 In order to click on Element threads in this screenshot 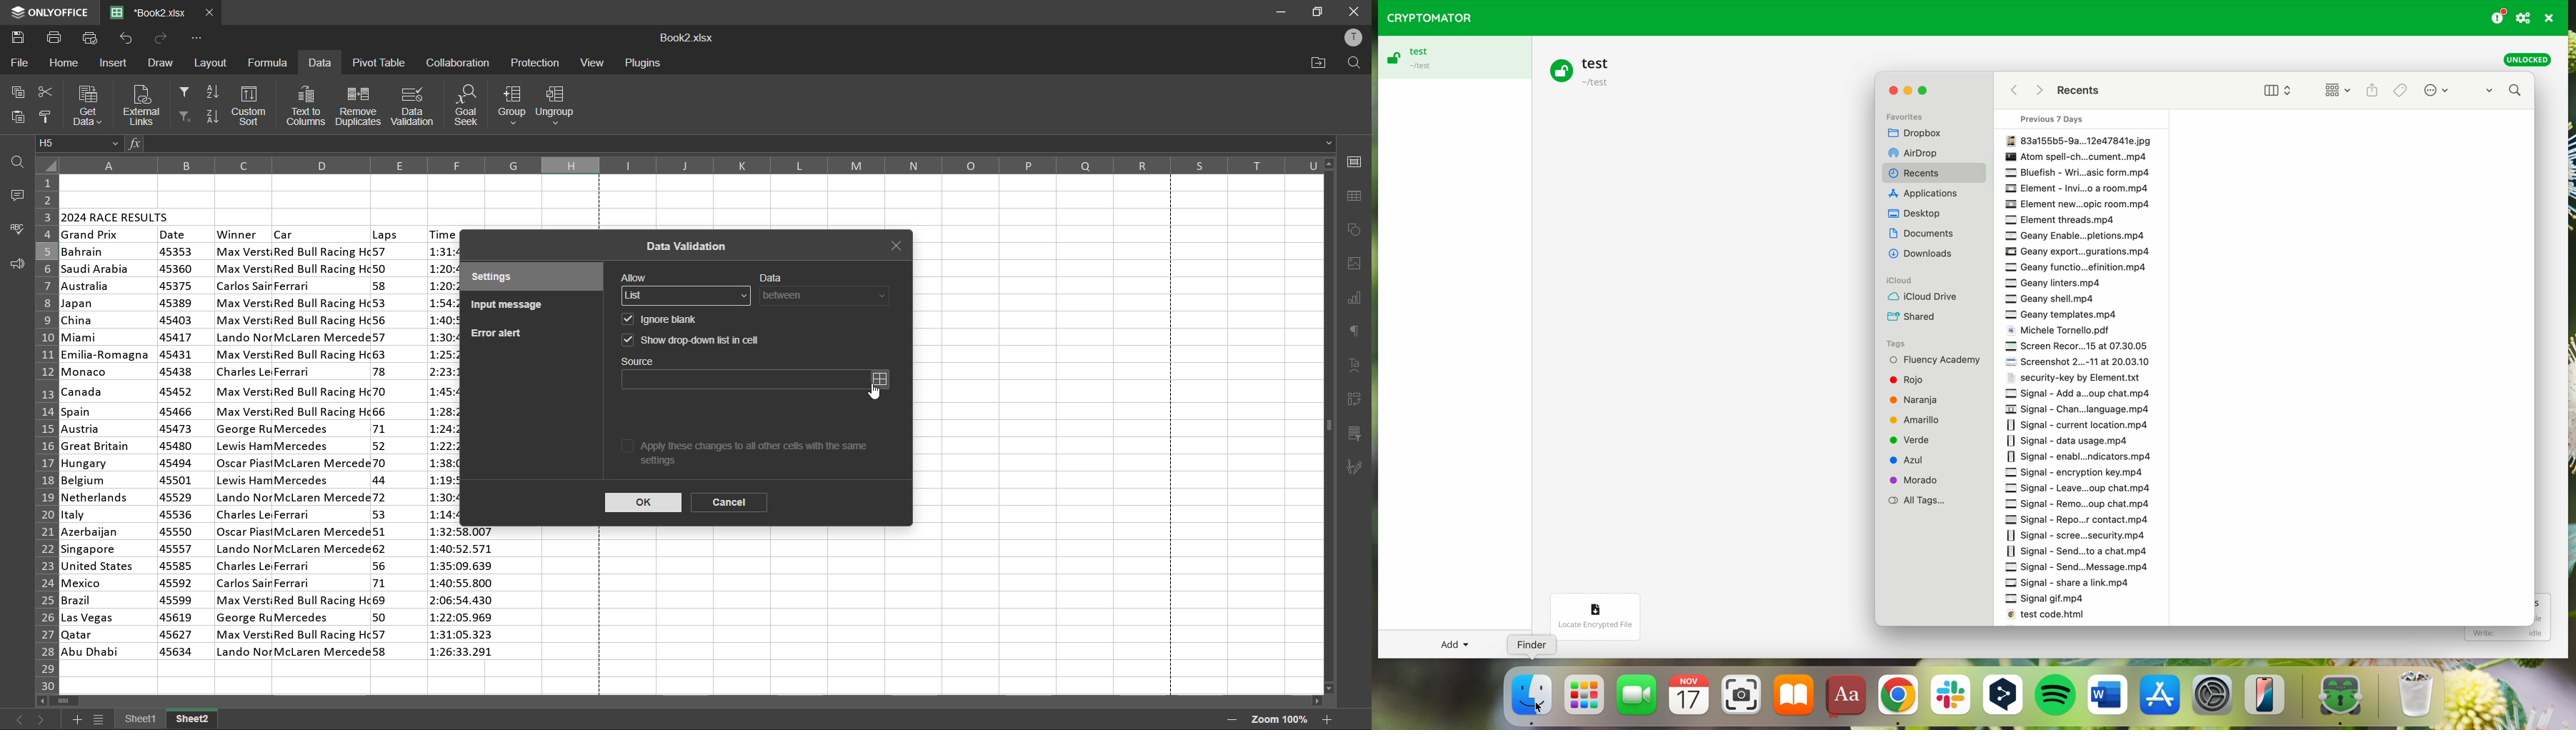, I will do `click(2057, 220)`.